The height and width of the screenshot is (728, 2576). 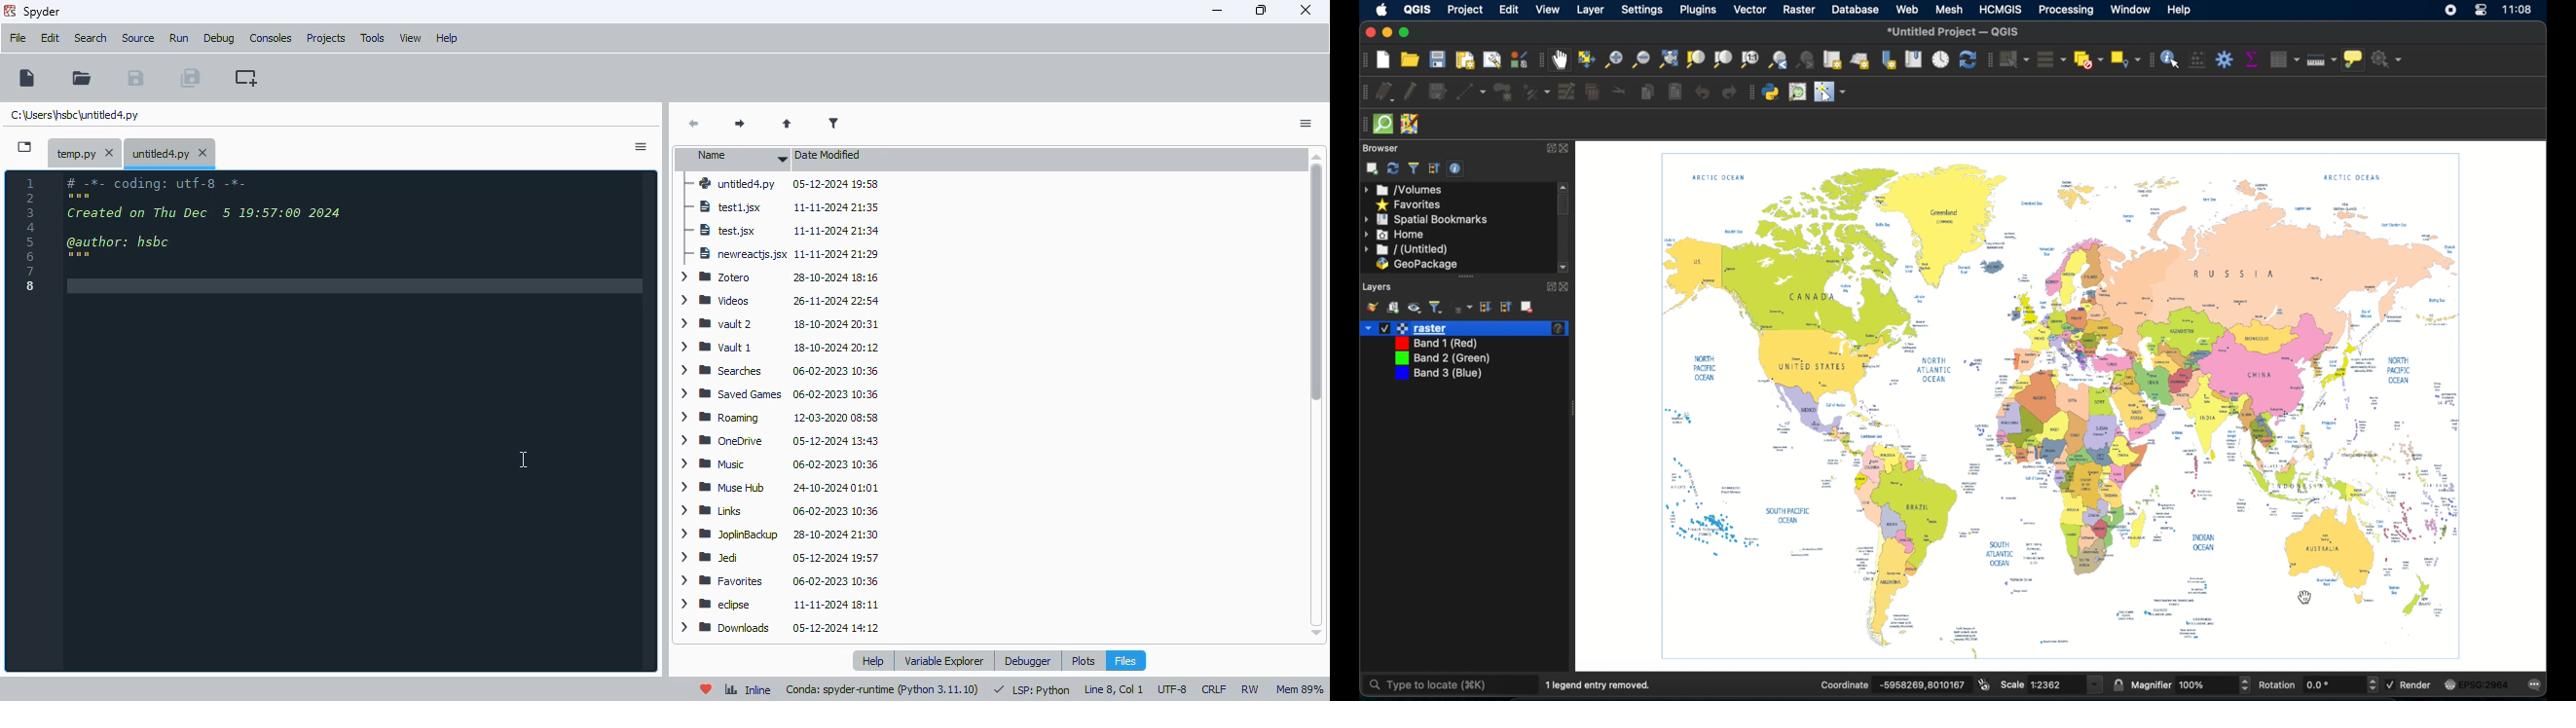 What do you see at coordinates (360, 424) in the screenshot?
I see `editor` at bounding box center [360, 424].